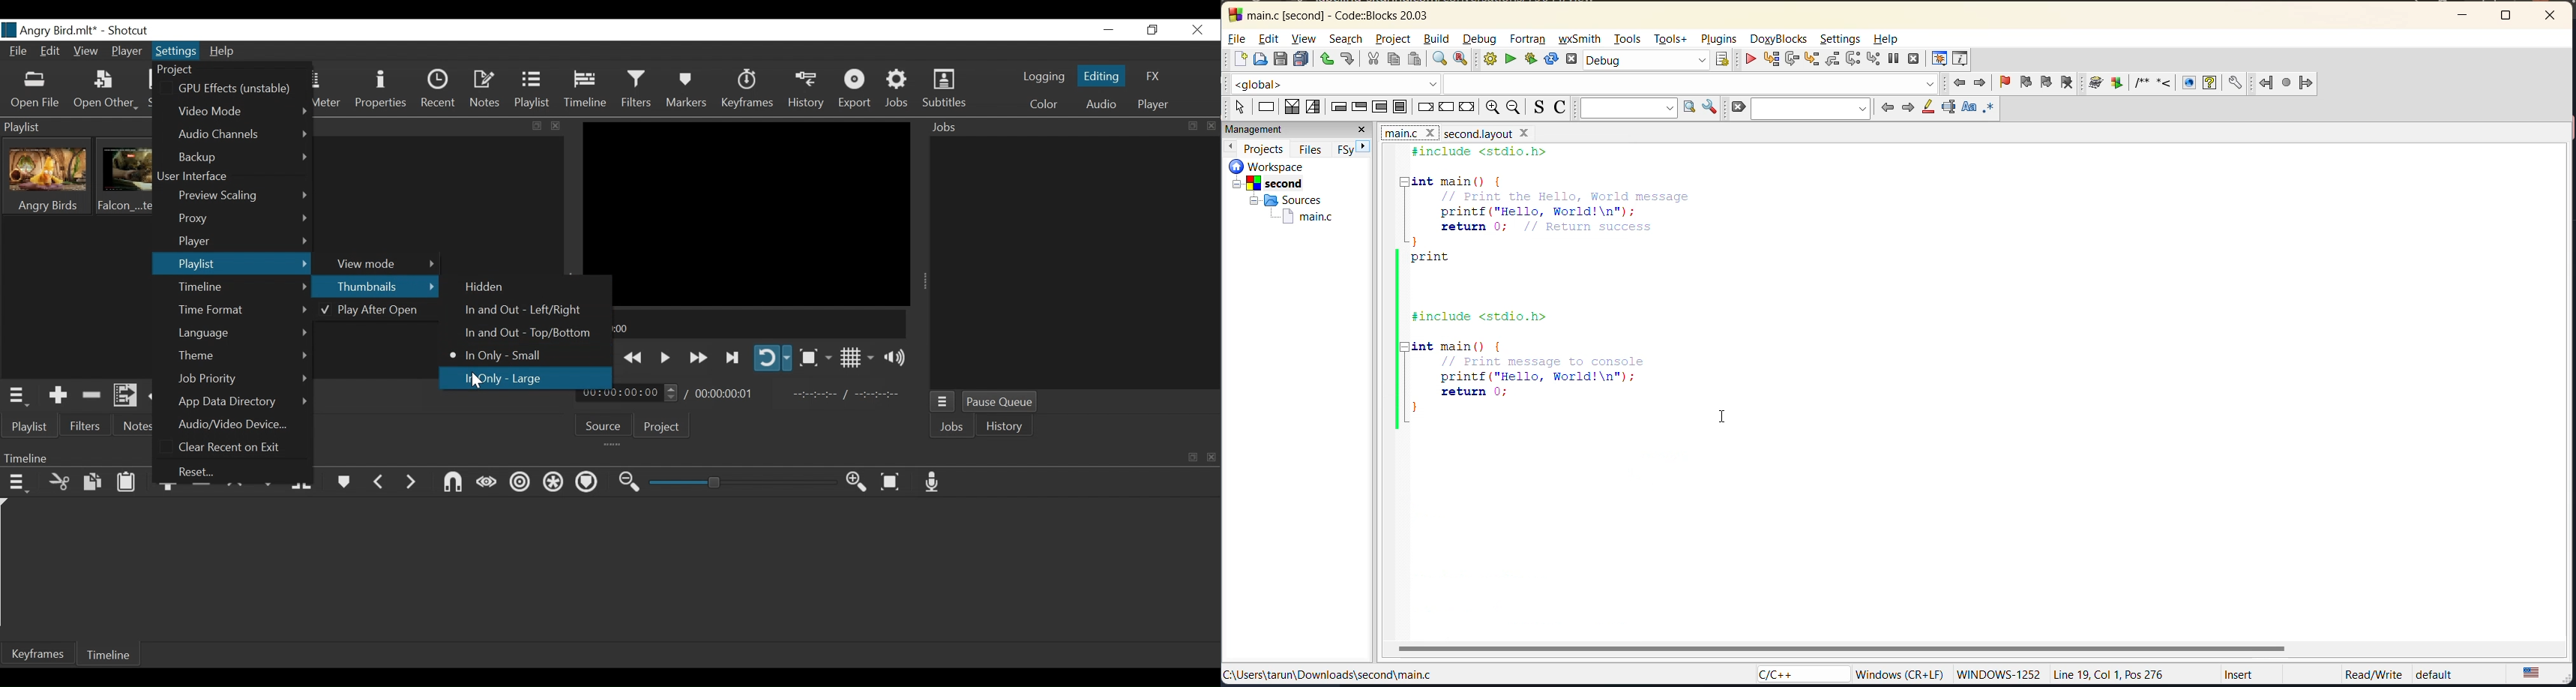 This screenshot has height=700, width=2576. Describe the element at coordinates (231, 264) in the screenshot. I see `Playlist` at that location.